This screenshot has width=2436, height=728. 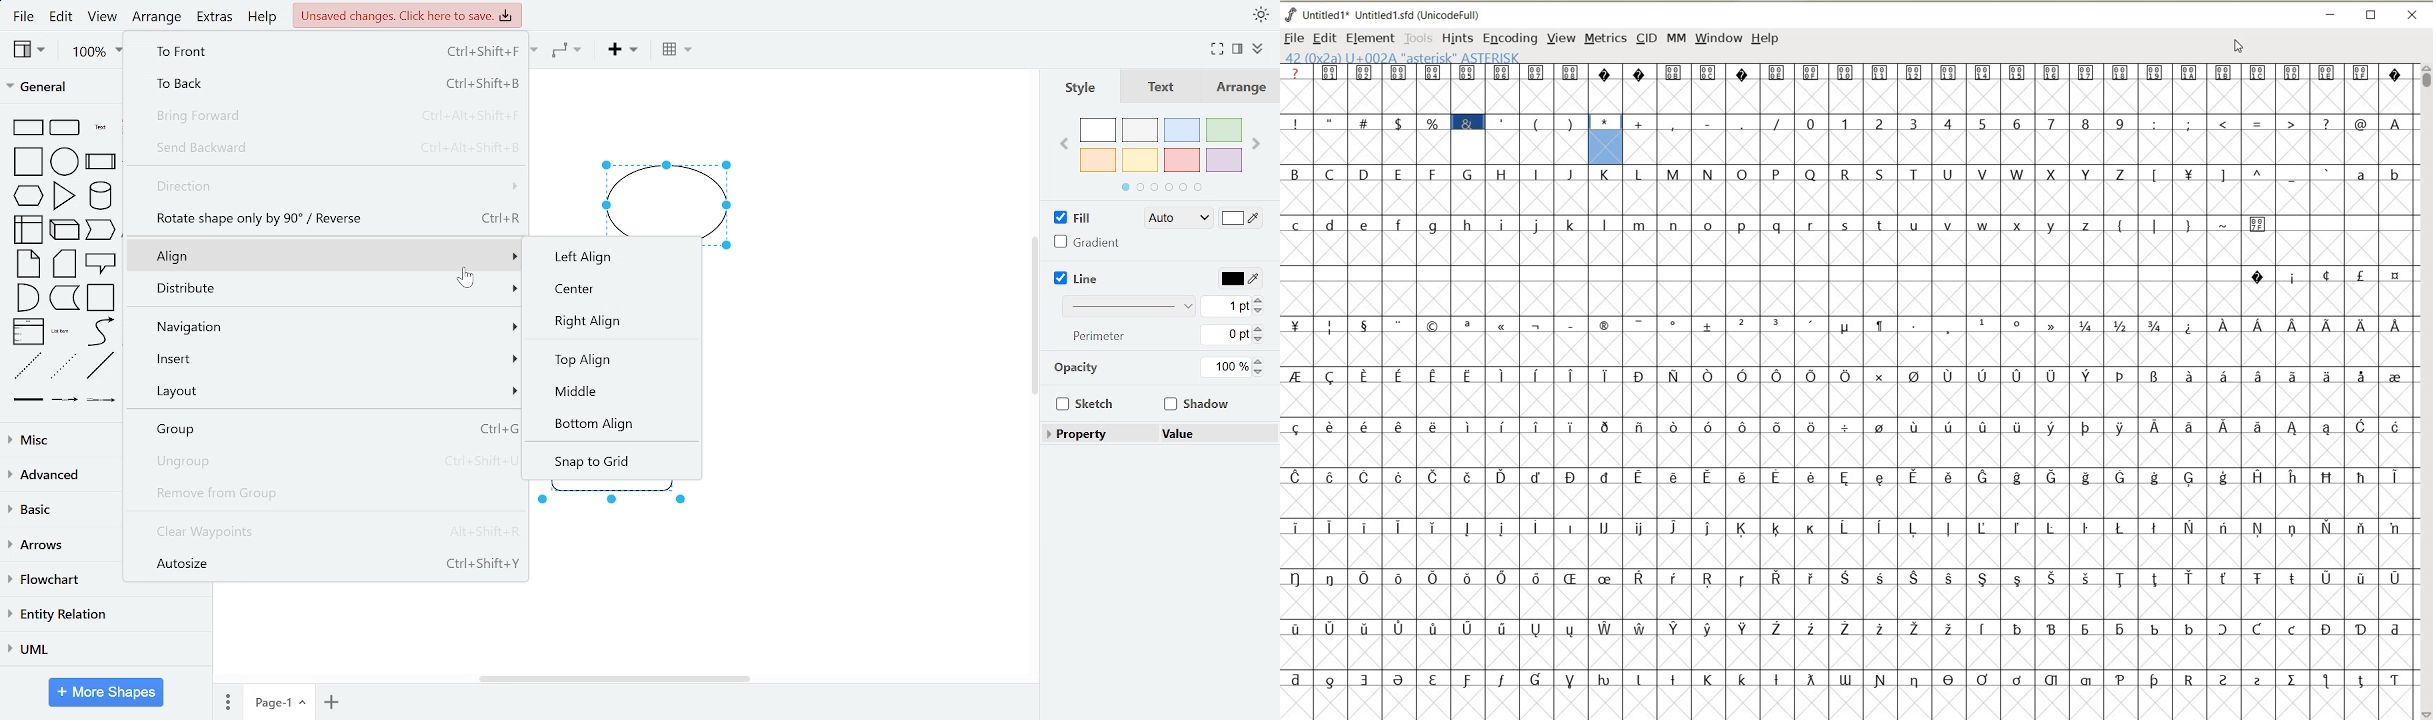 I want to click on ELEMENT, so click(x=1371, y=38).